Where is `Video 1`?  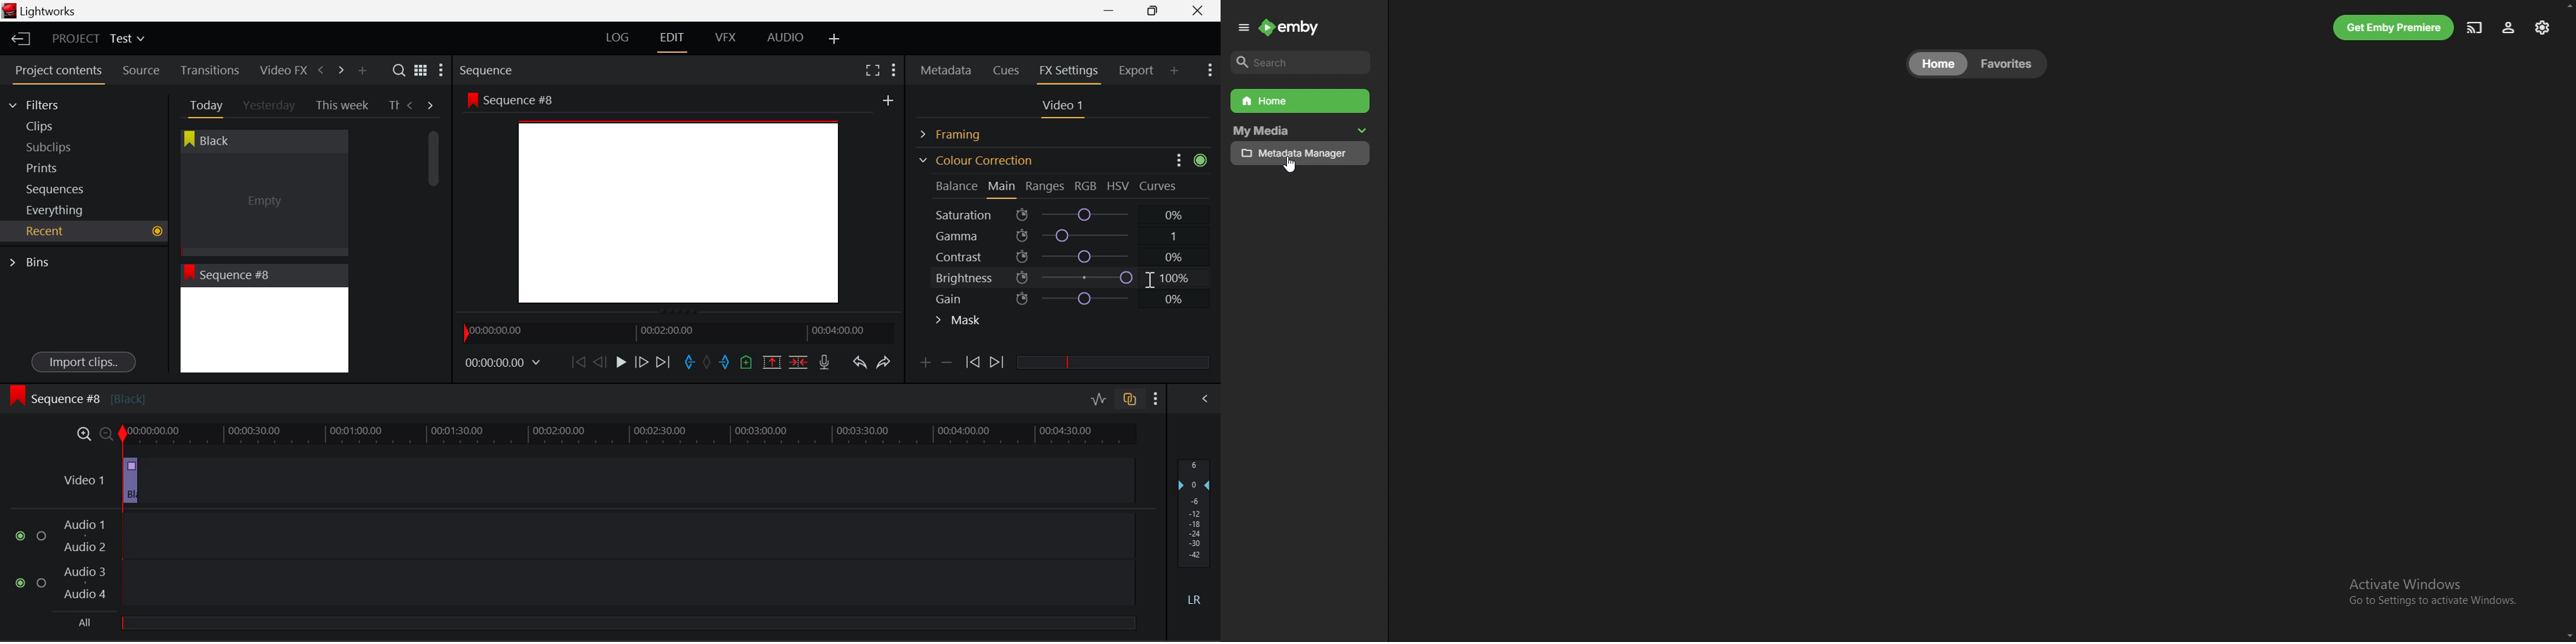 Video 1 is located at coordinates (81, 479).